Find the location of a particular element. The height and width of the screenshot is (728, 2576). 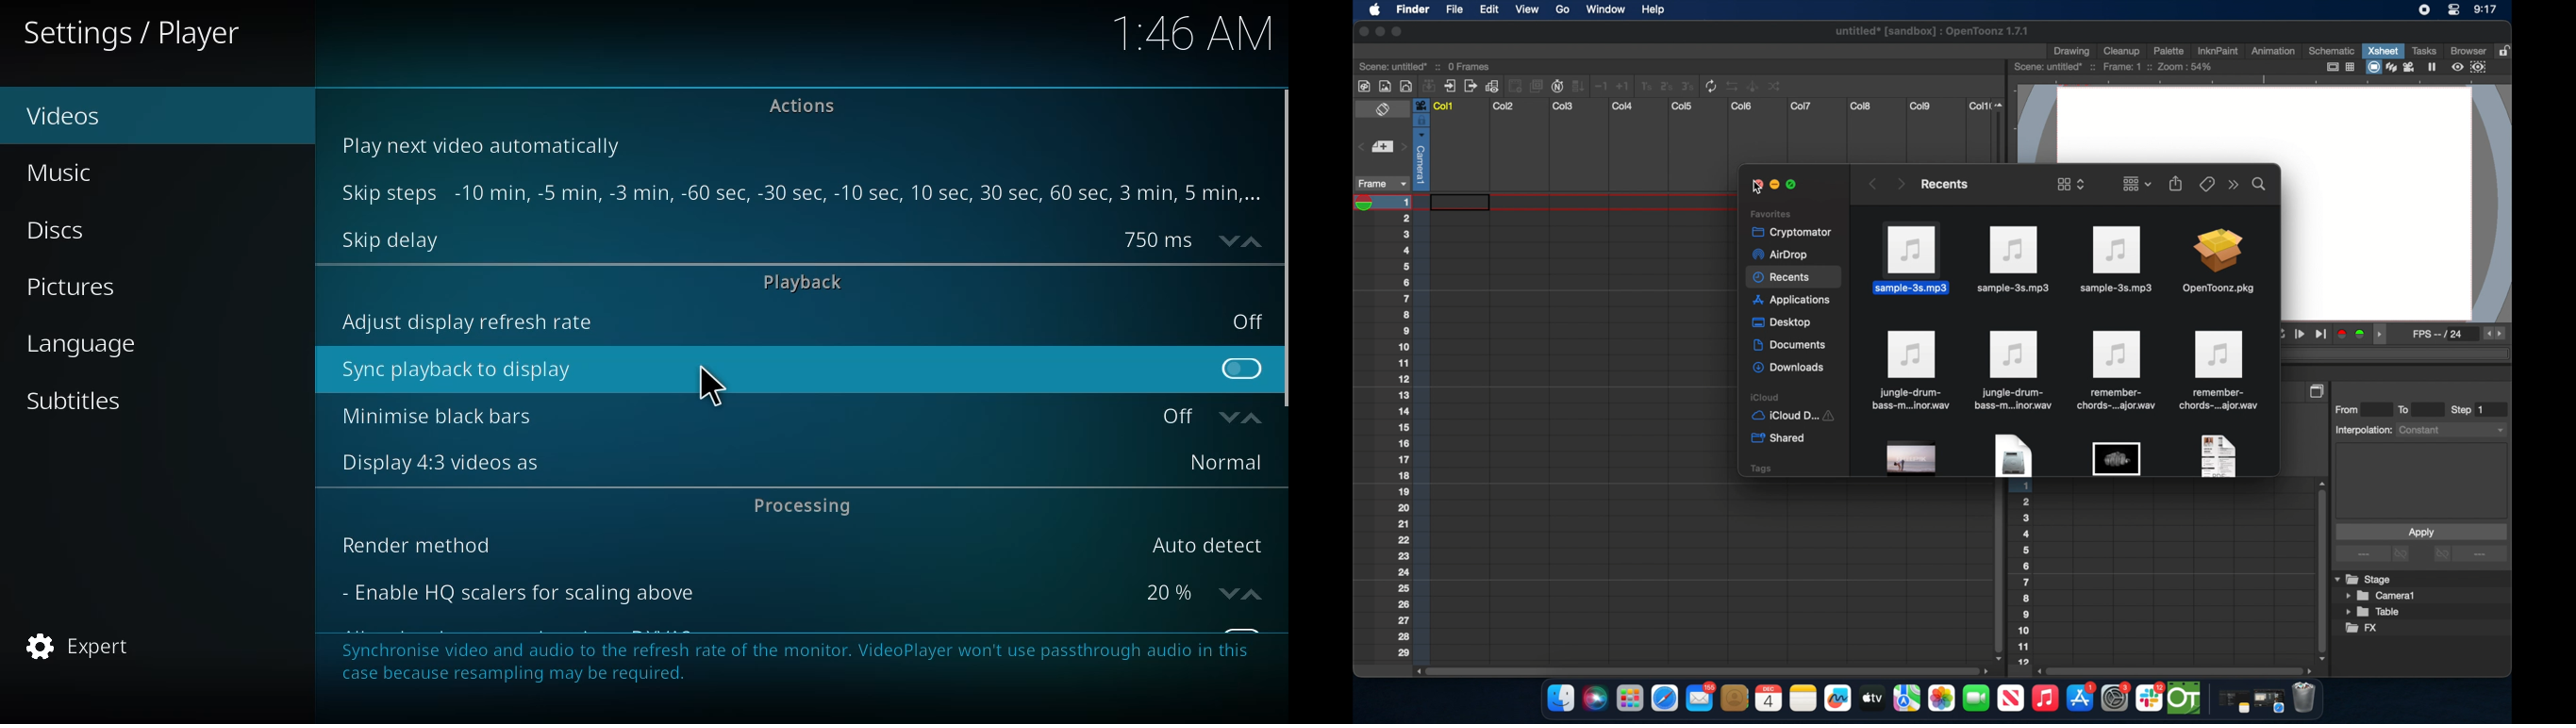

off is located at coordinates (1243, 322).